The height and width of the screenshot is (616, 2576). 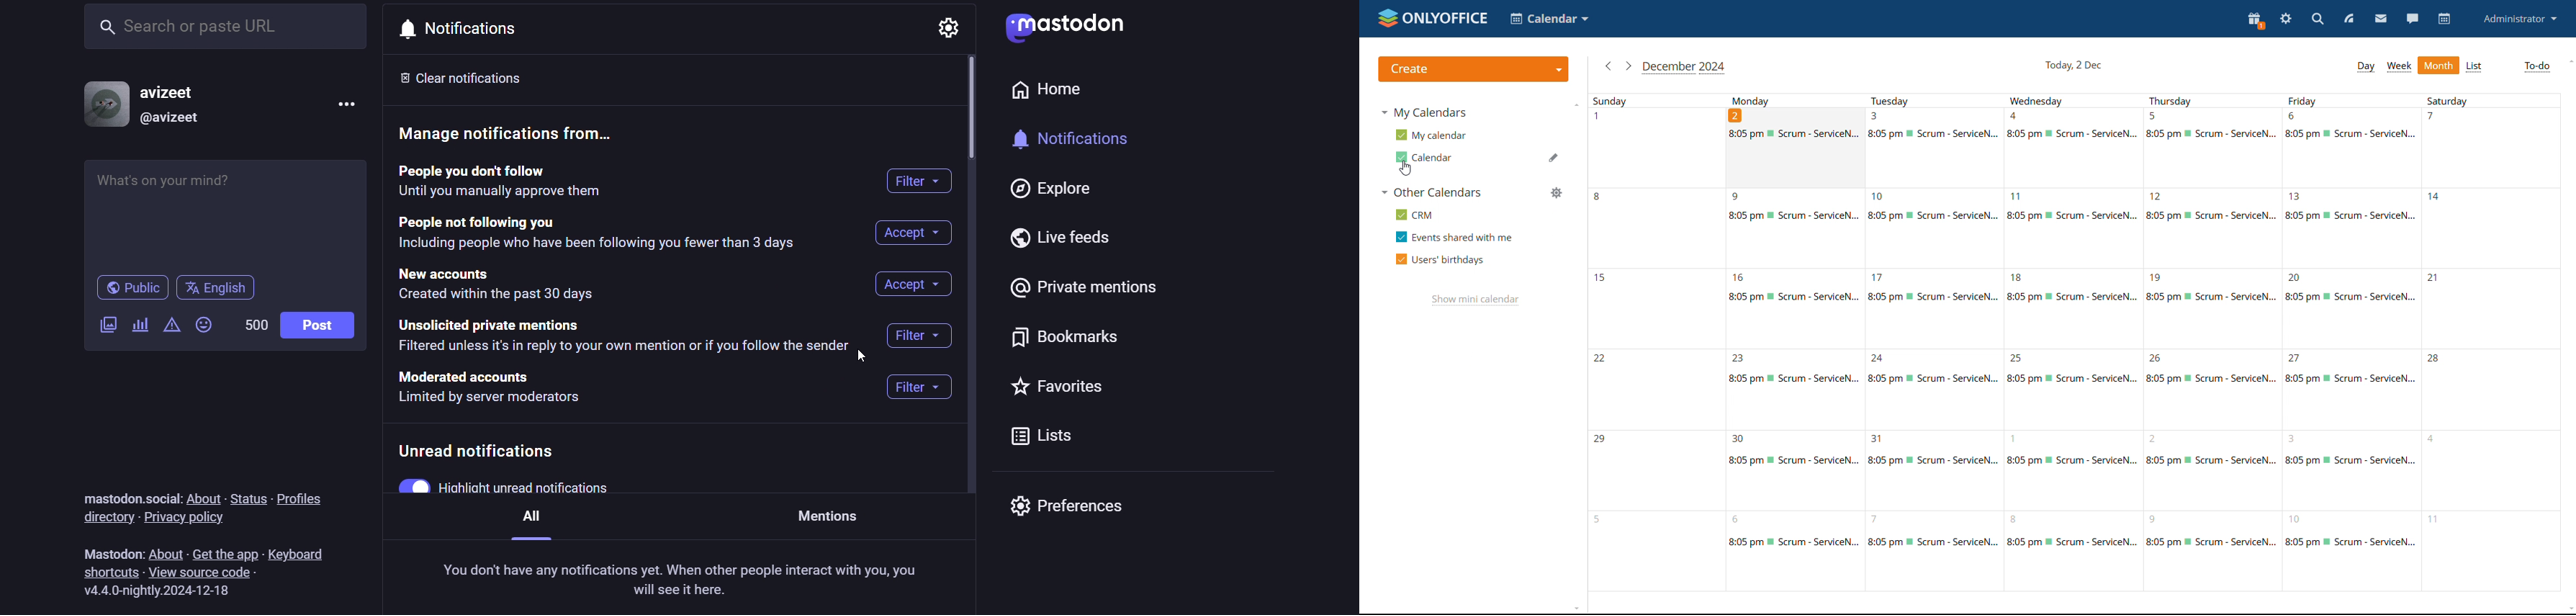 What do you see at coordinates (629, 338) in the screenshot?
I see `Unsolicited private mentions
Filtered unless it's in reply to your own mention or if you follow the sender` at bounding box center [629, 338].